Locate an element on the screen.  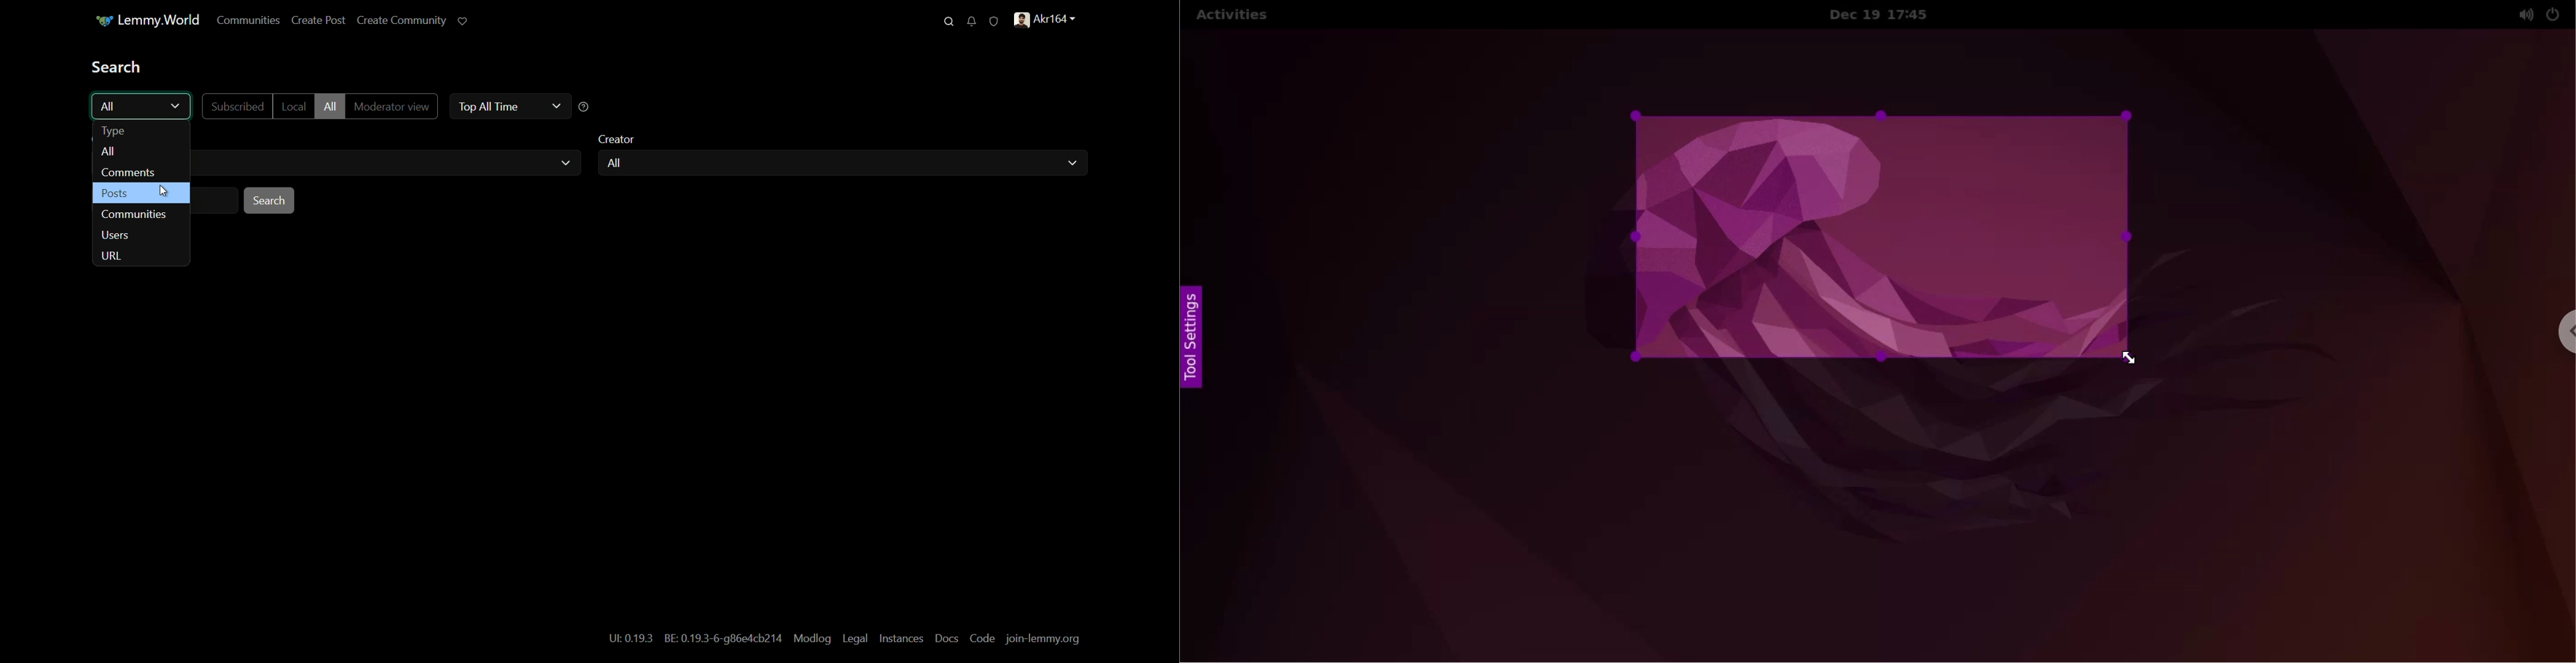
type is located at coordinates (113, 131).